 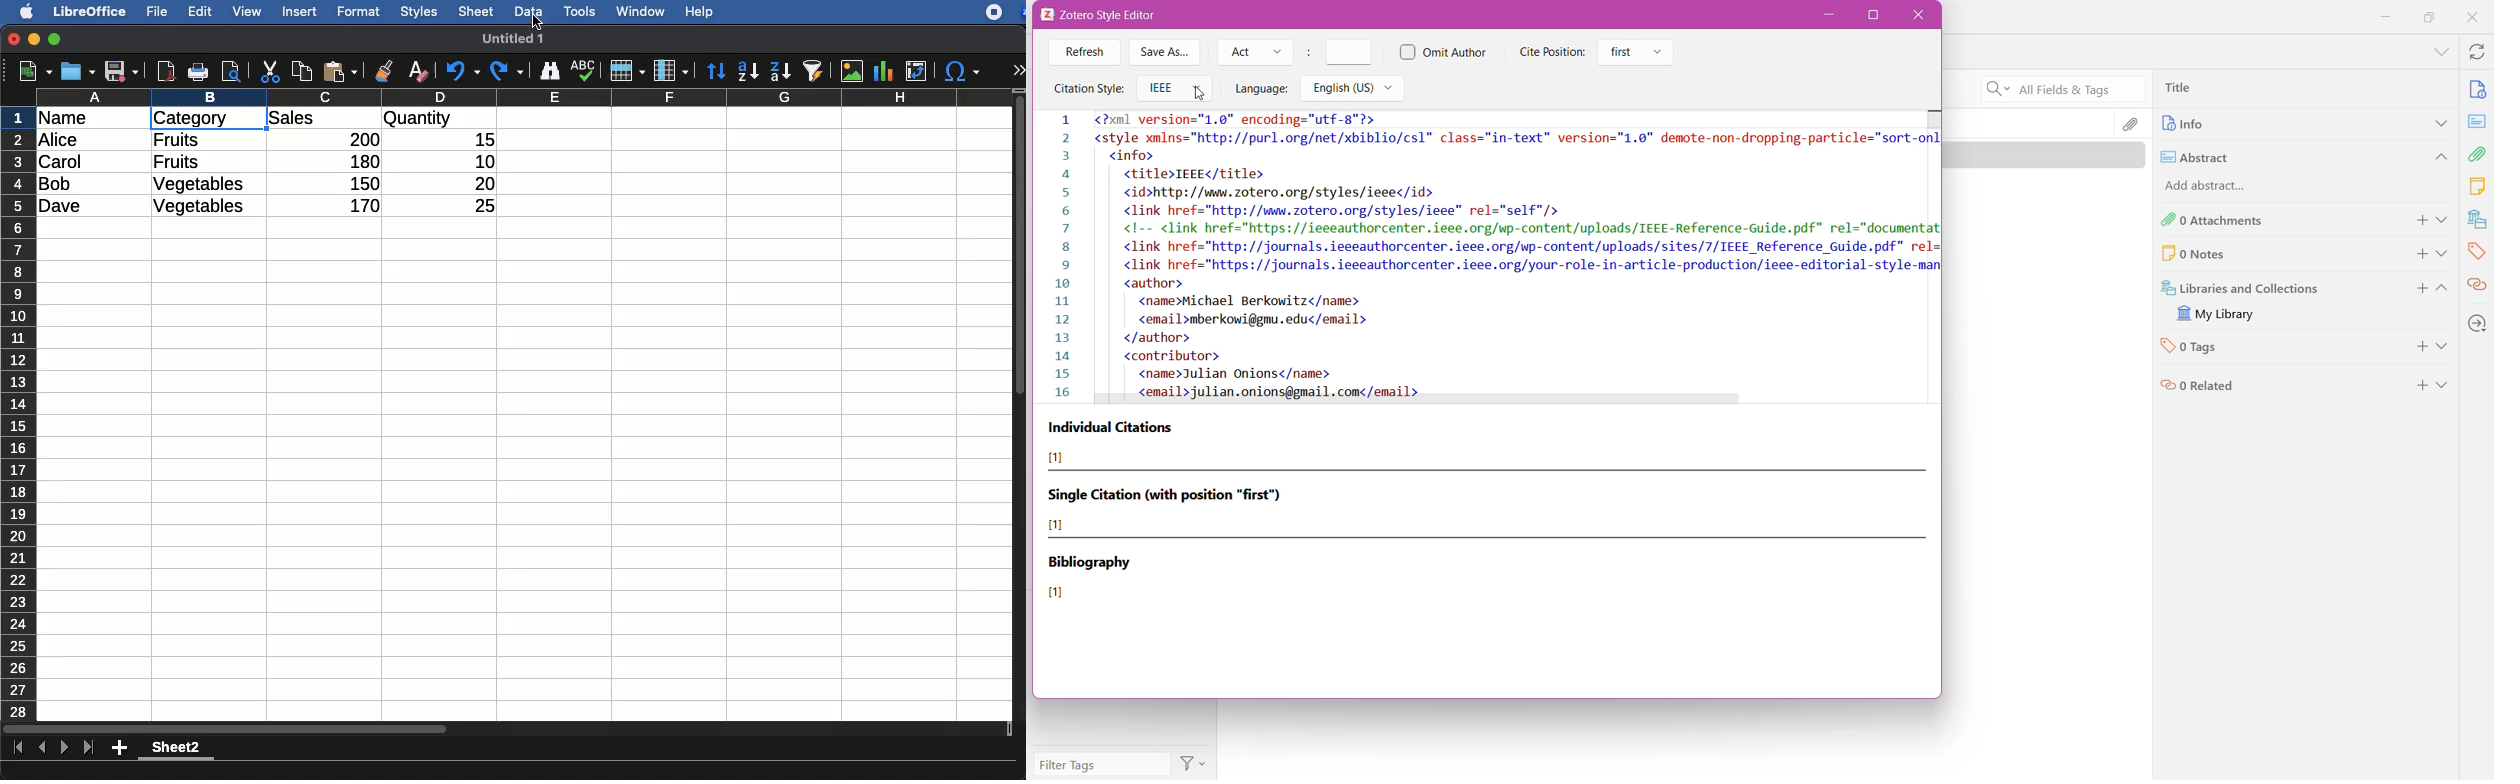 What do you see at coordinates (121, 747) in the screenshot?
I see `add` at bounding box center [121, 747].